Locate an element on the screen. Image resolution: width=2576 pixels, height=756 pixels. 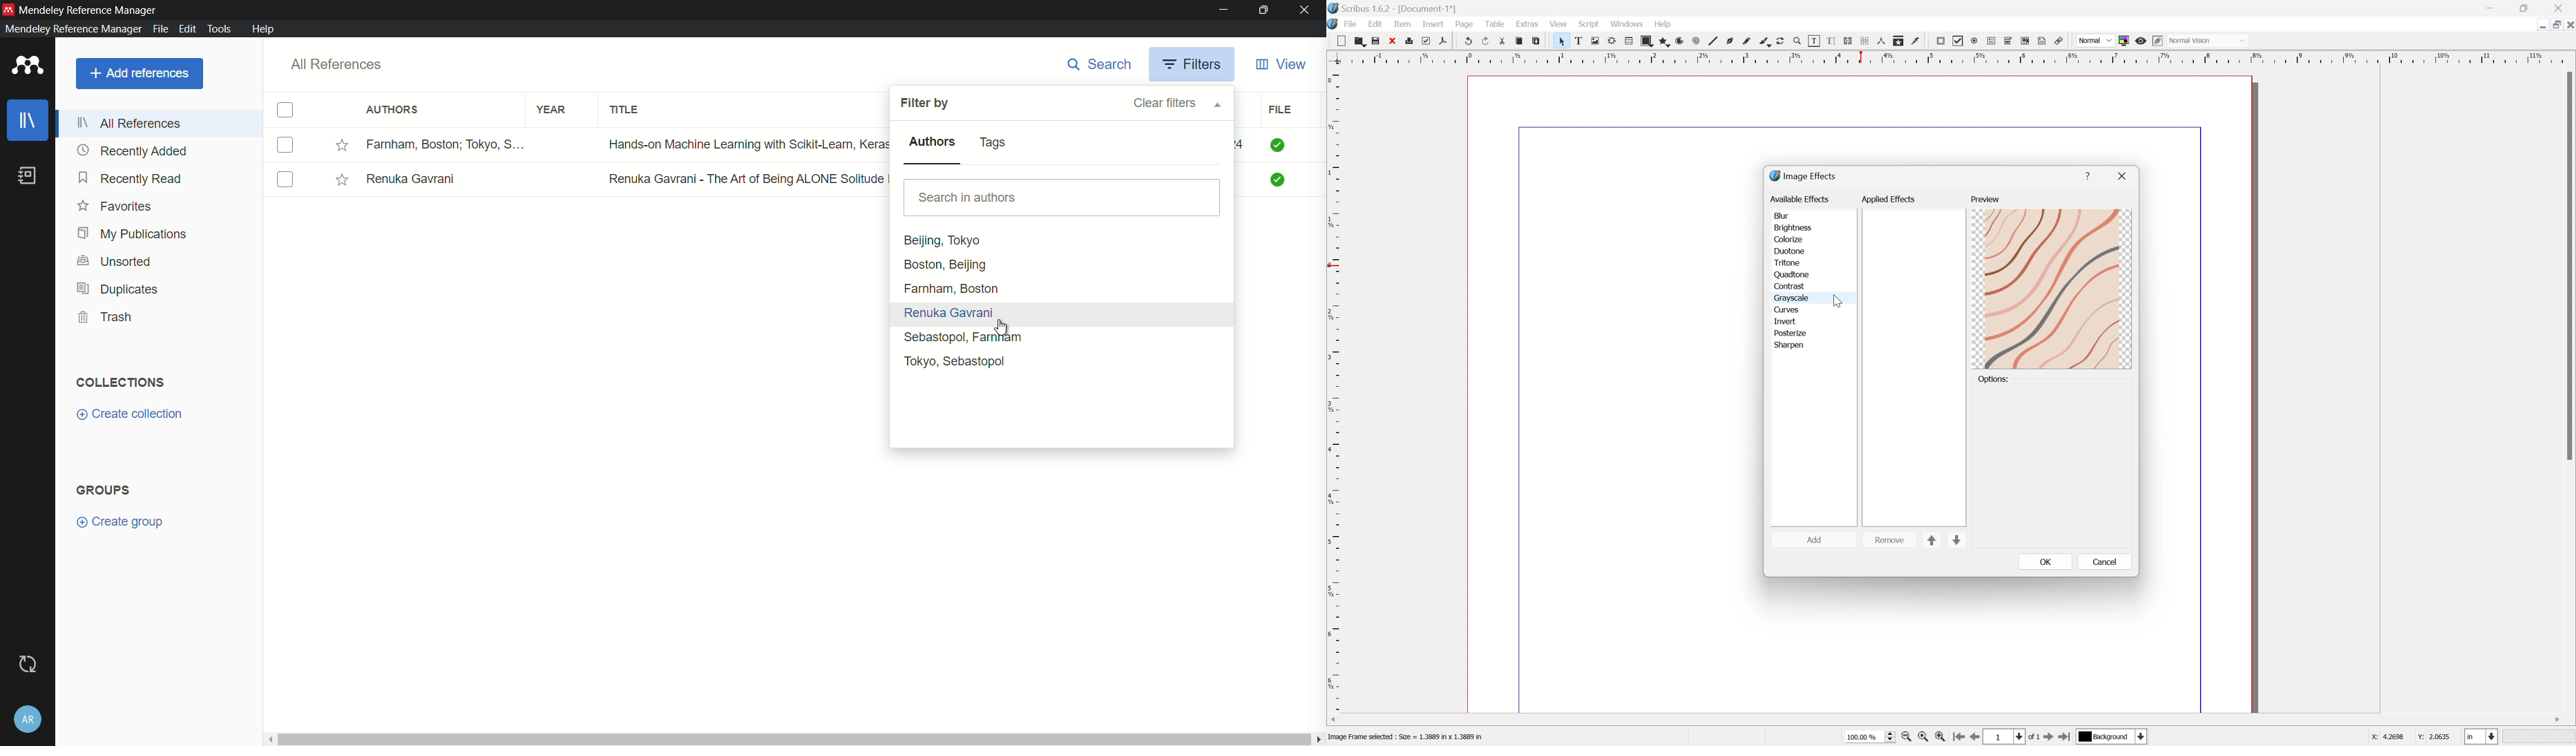
Extras is located at coordinates (1528, 23).